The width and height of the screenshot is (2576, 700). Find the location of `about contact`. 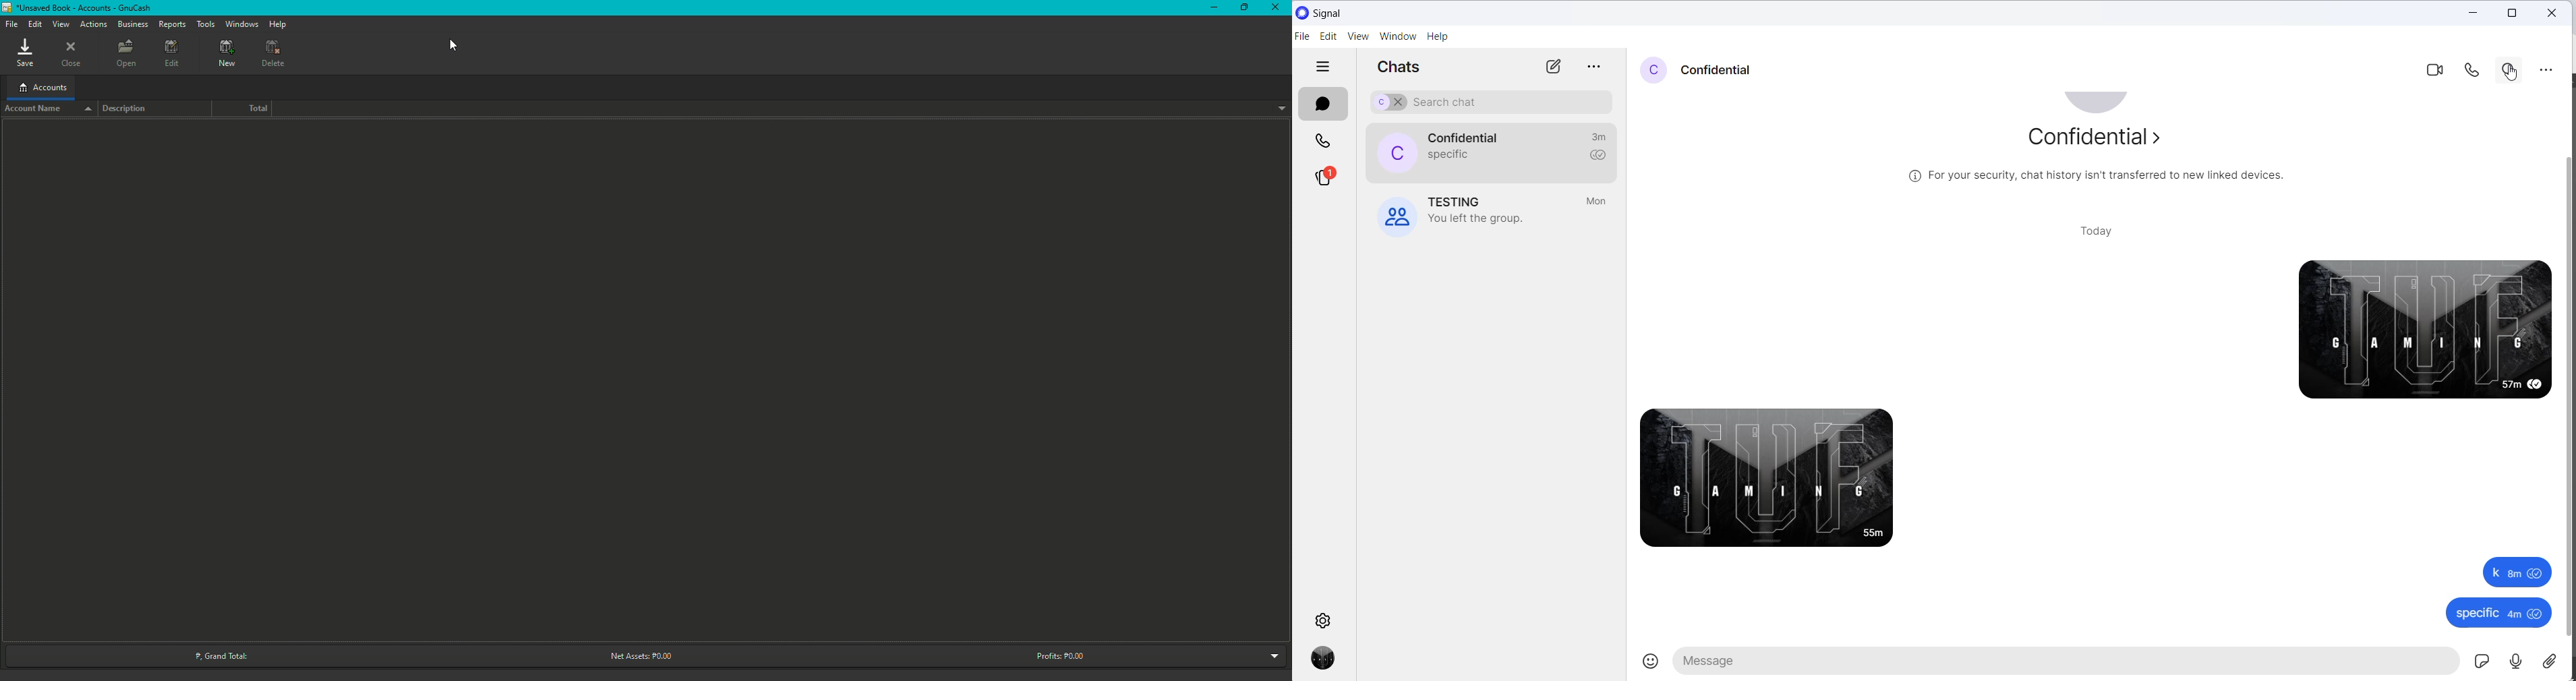

about contact is located at coordinates (2097, 140).